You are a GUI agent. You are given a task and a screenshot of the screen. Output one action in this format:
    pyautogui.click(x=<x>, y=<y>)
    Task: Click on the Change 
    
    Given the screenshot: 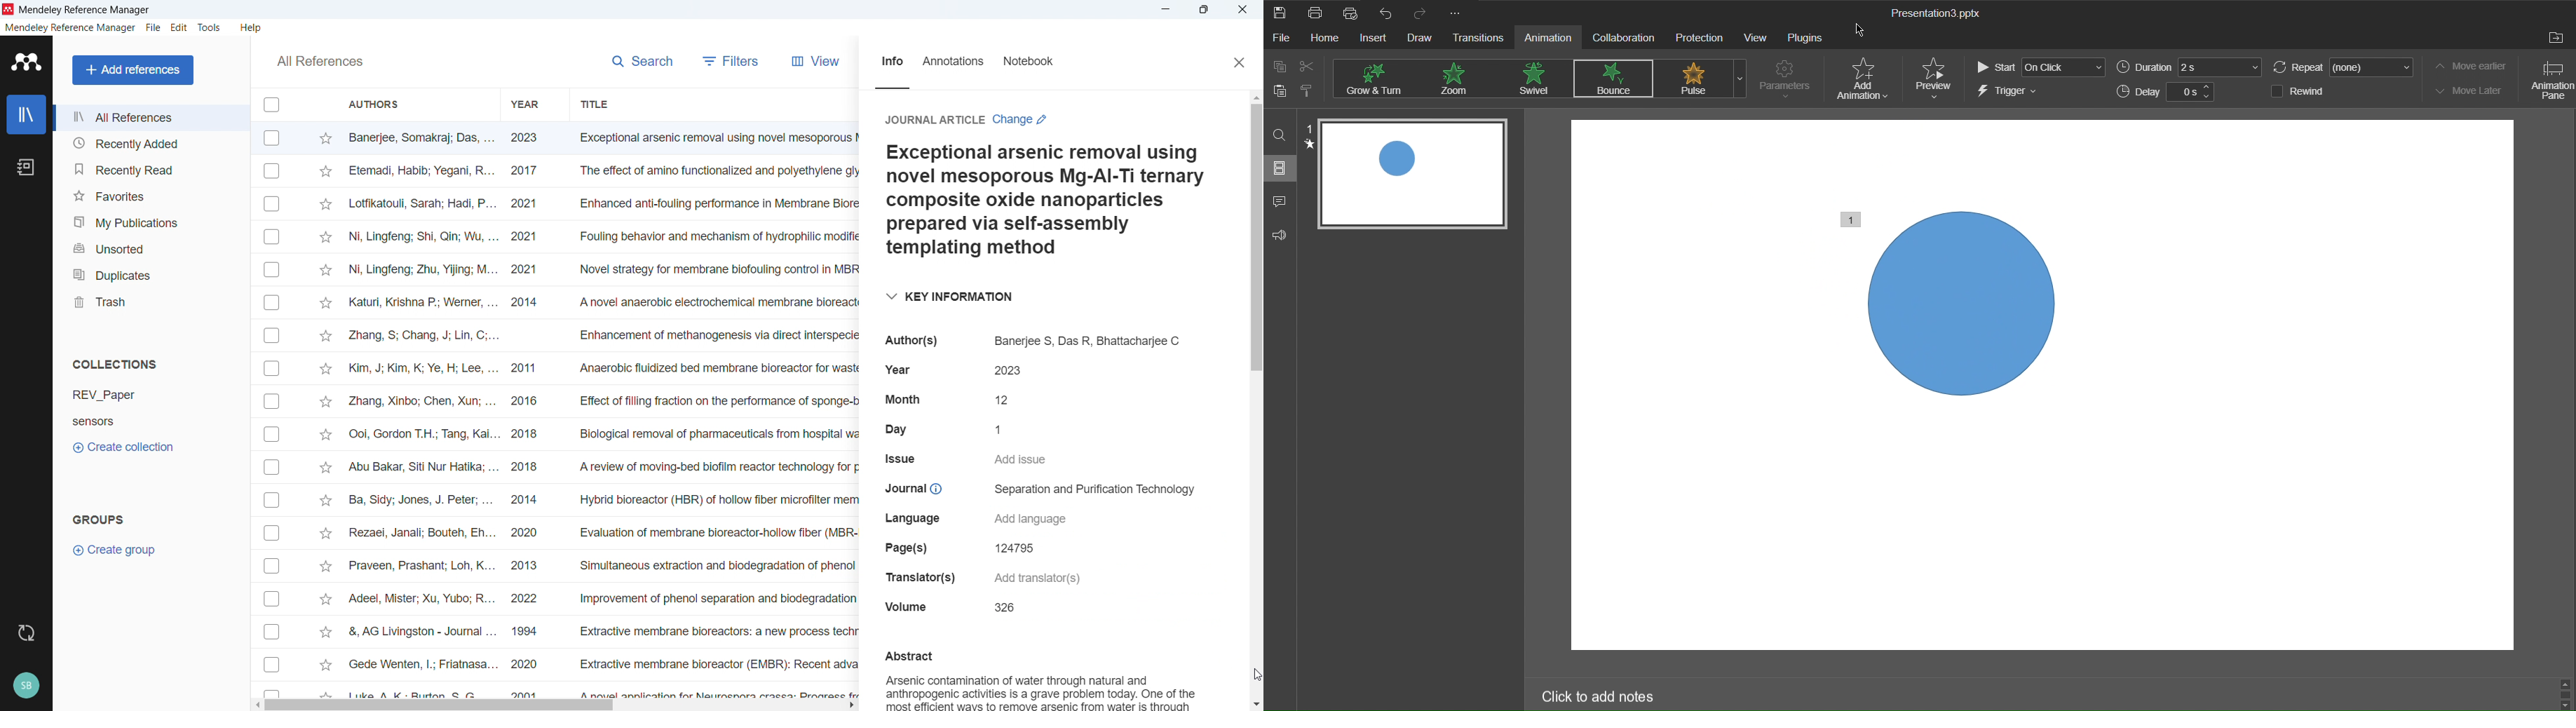 What is the action you would take?
    pyautogui.click(x=1021, y=120)
    